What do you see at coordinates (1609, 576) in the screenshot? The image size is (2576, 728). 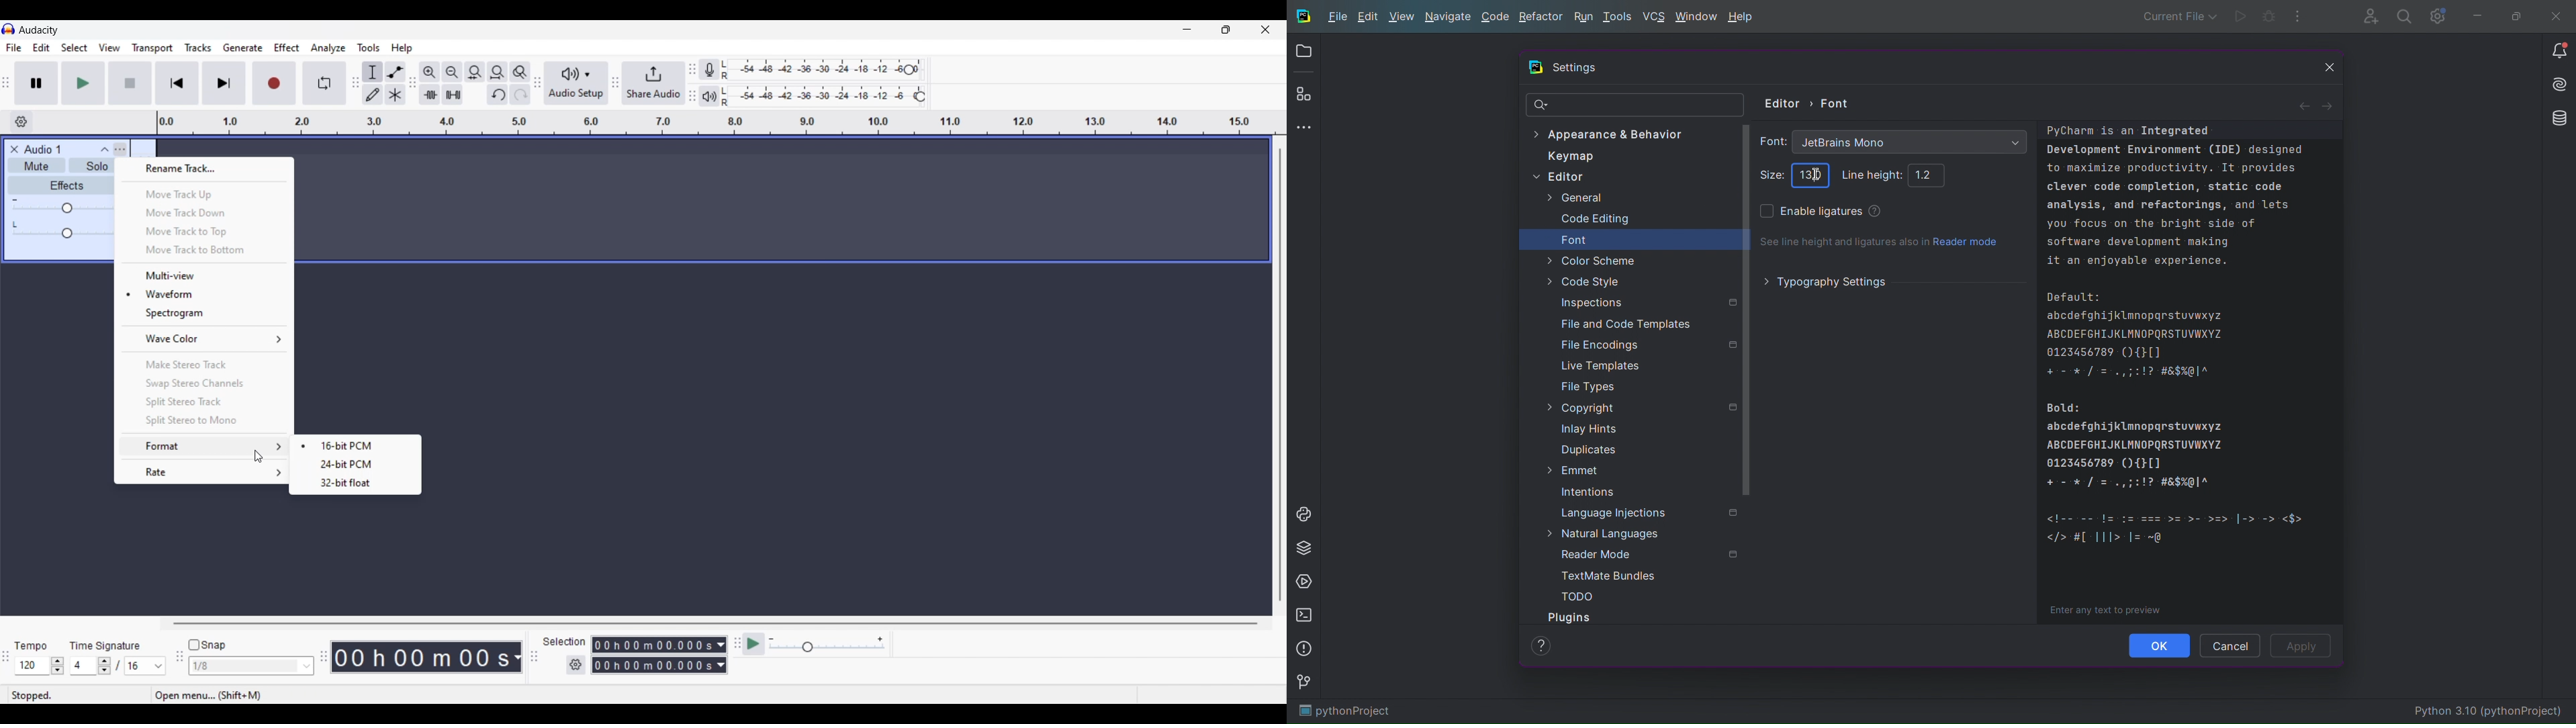 I see `TextMate Bundles` at bounding box center [1609, 576].